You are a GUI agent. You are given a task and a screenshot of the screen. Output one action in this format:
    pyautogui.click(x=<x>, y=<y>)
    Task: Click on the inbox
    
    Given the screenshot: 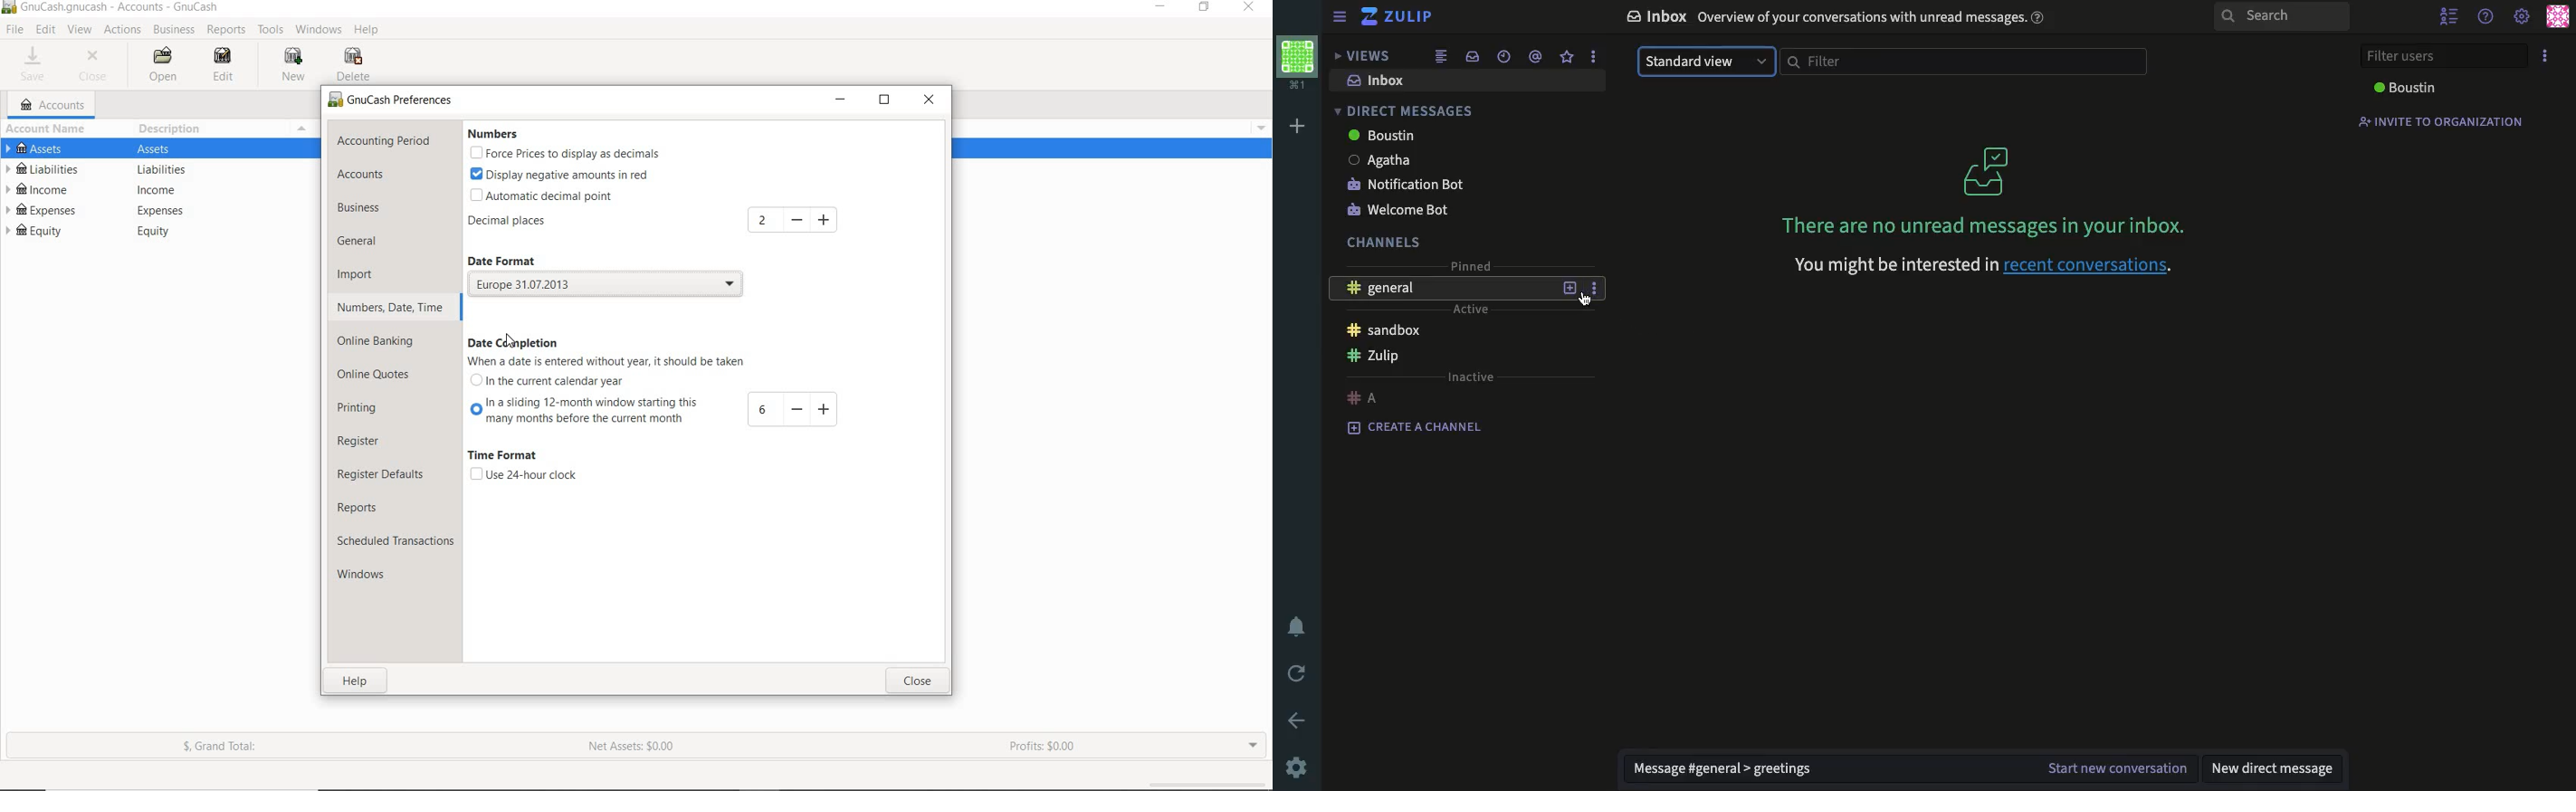 What is the action you would take?
    pyautogui.click(x=1472, y=56)
    